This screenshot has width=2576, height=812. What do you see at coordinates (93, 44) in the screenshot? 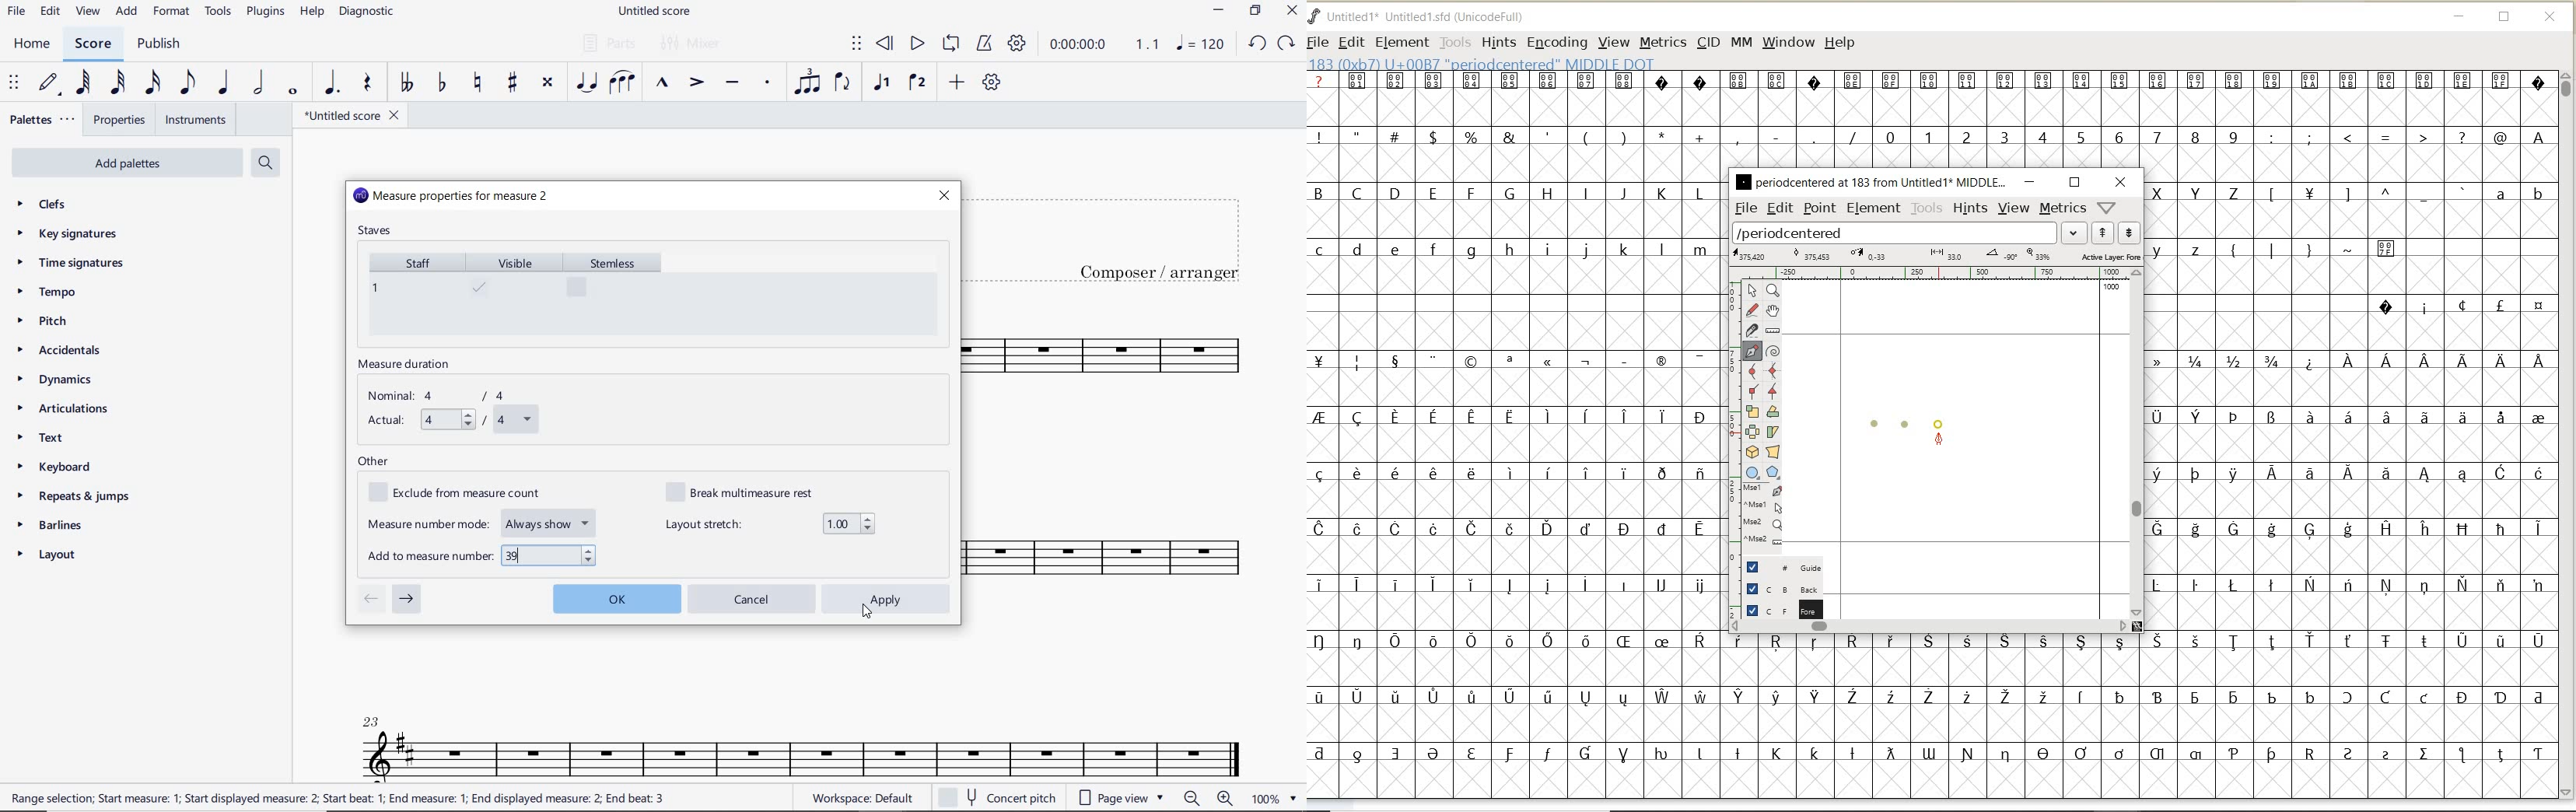
I see `SCORE` at bounding box center [93, 44].